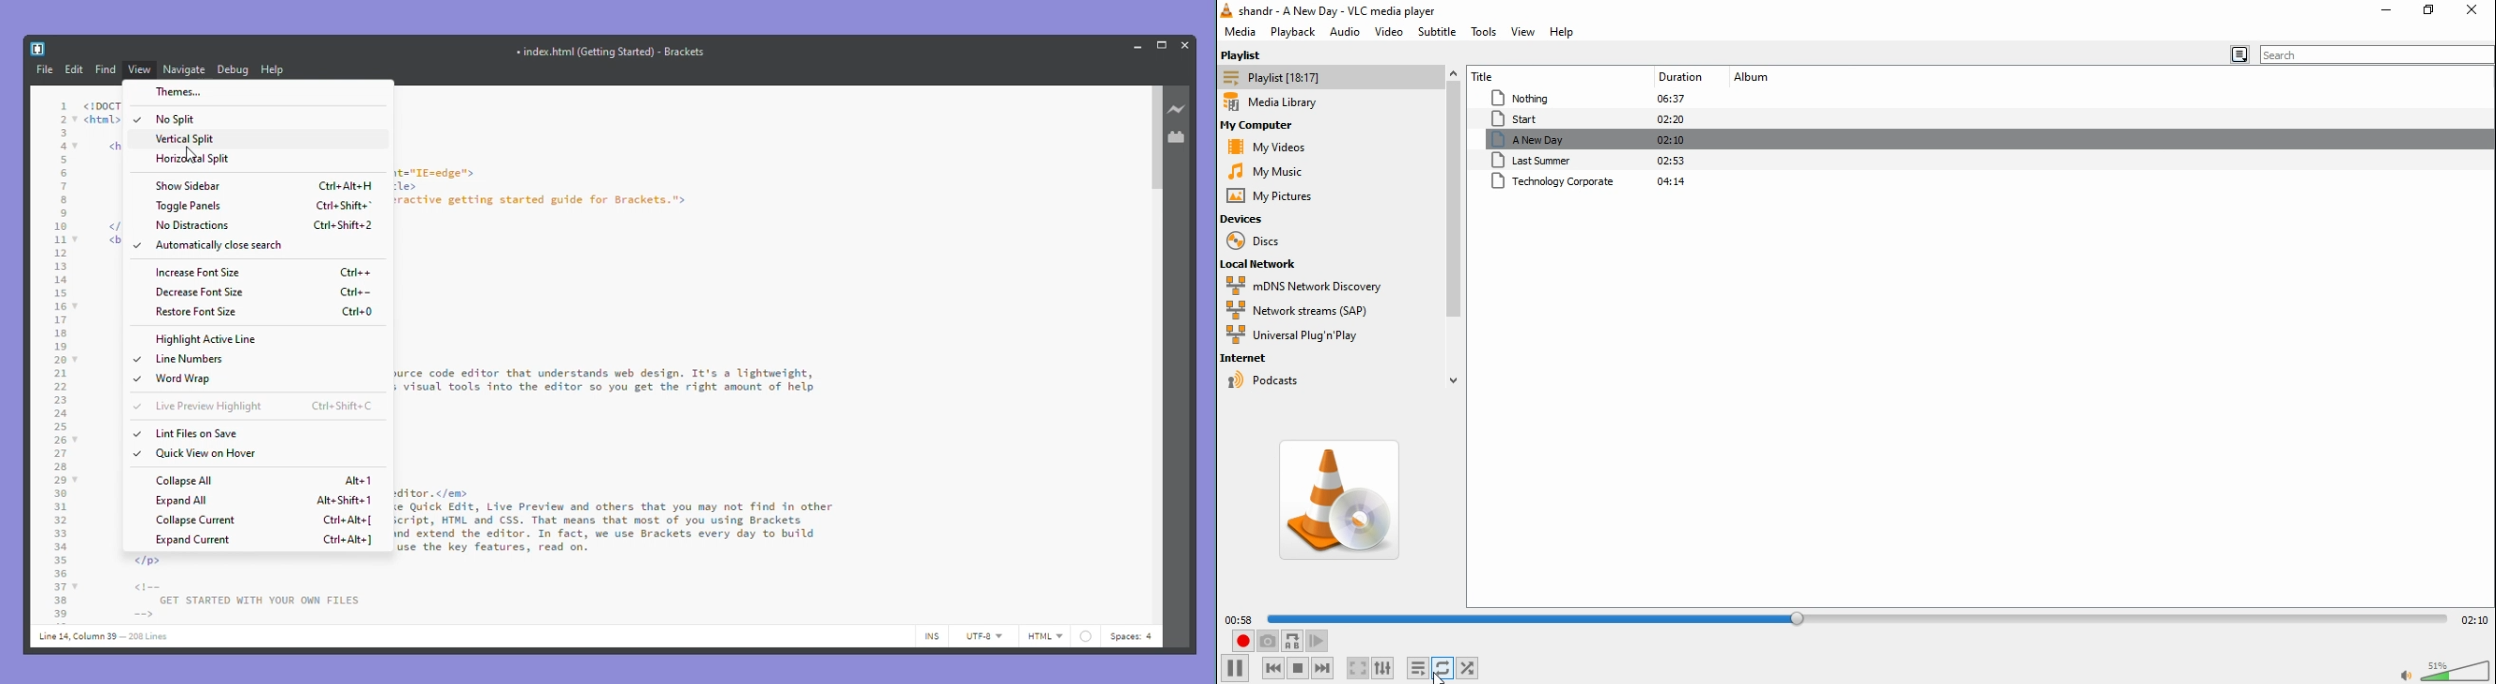  I want to click on 35, so click(60, 559).